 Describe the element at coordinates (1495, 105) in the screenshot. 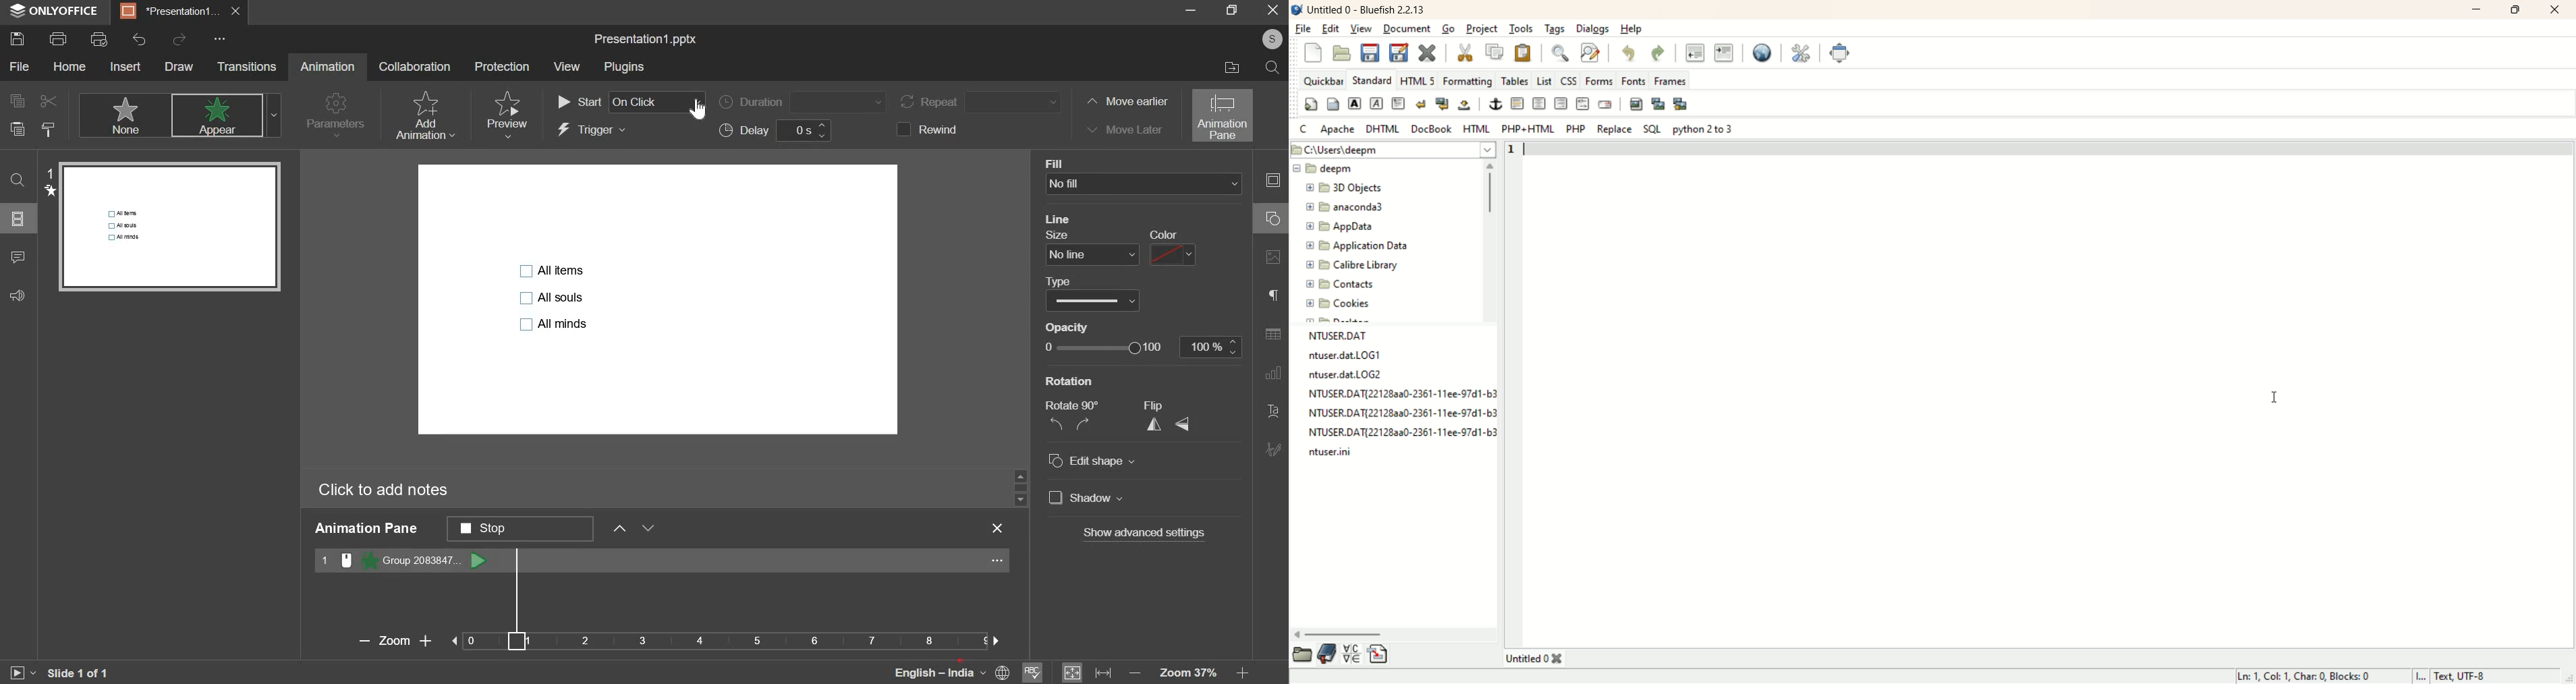

I see `anchor/hyperlink` at that location.